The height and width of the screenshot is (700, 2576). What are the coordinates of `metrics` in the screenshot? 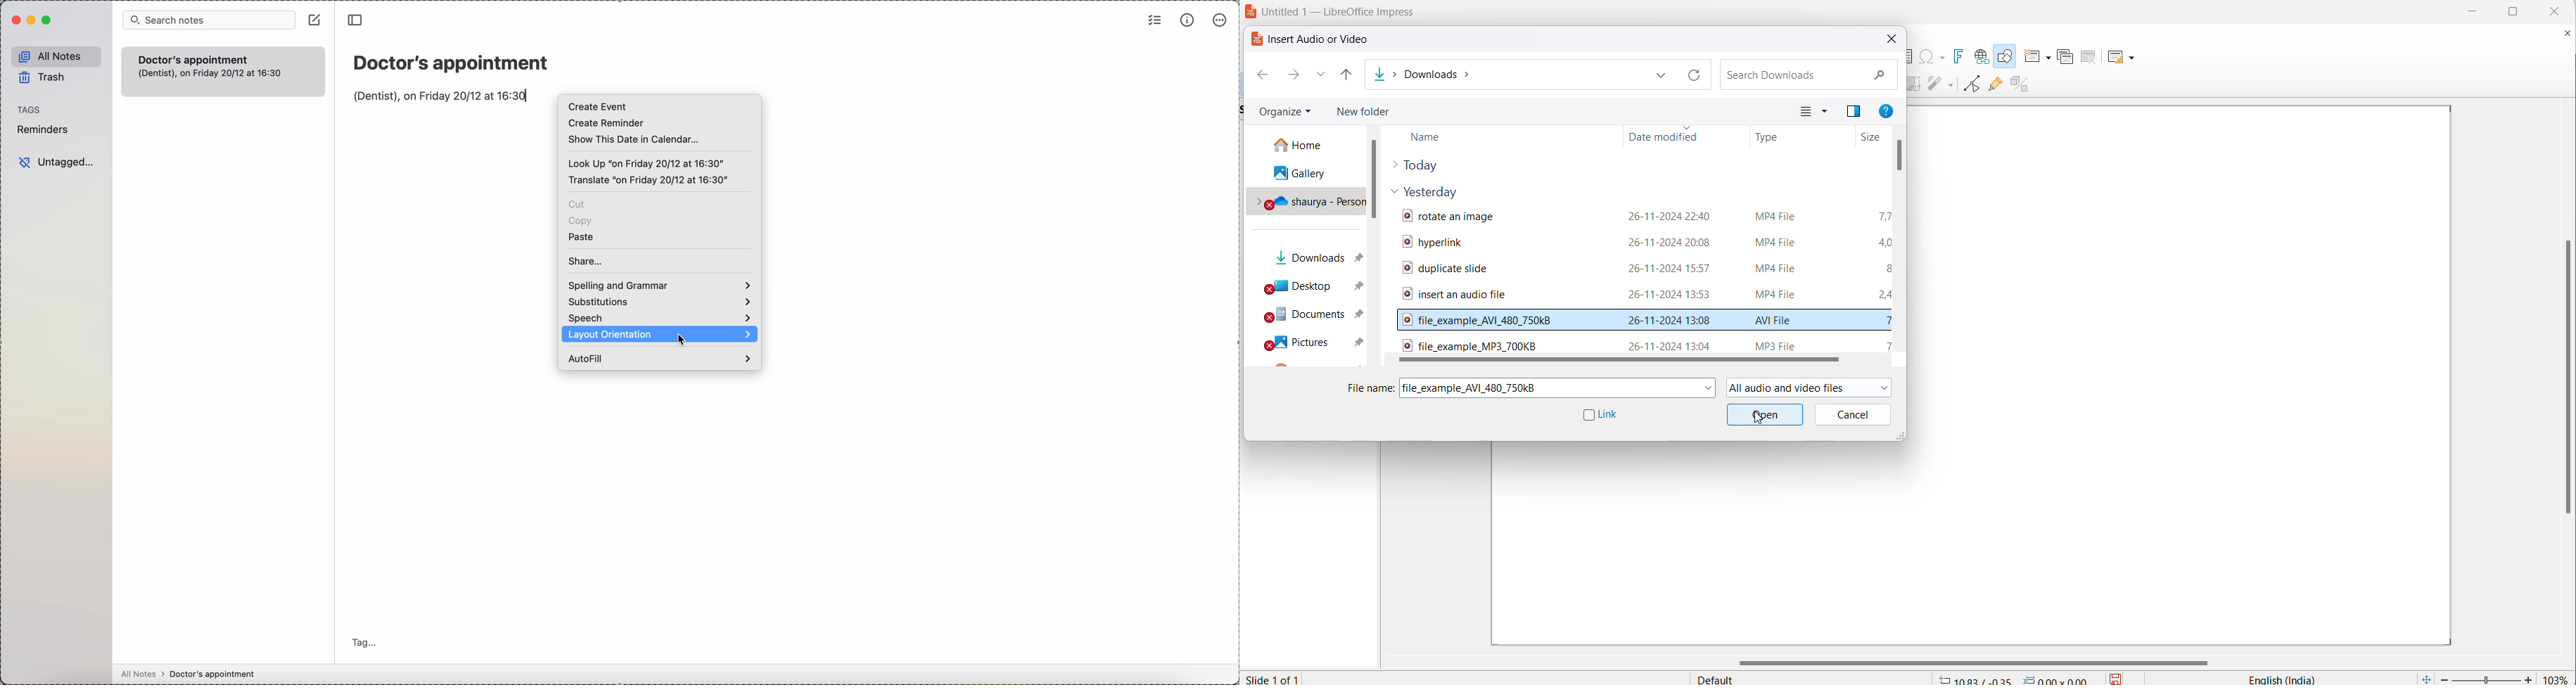 It's located at (1187, 20).